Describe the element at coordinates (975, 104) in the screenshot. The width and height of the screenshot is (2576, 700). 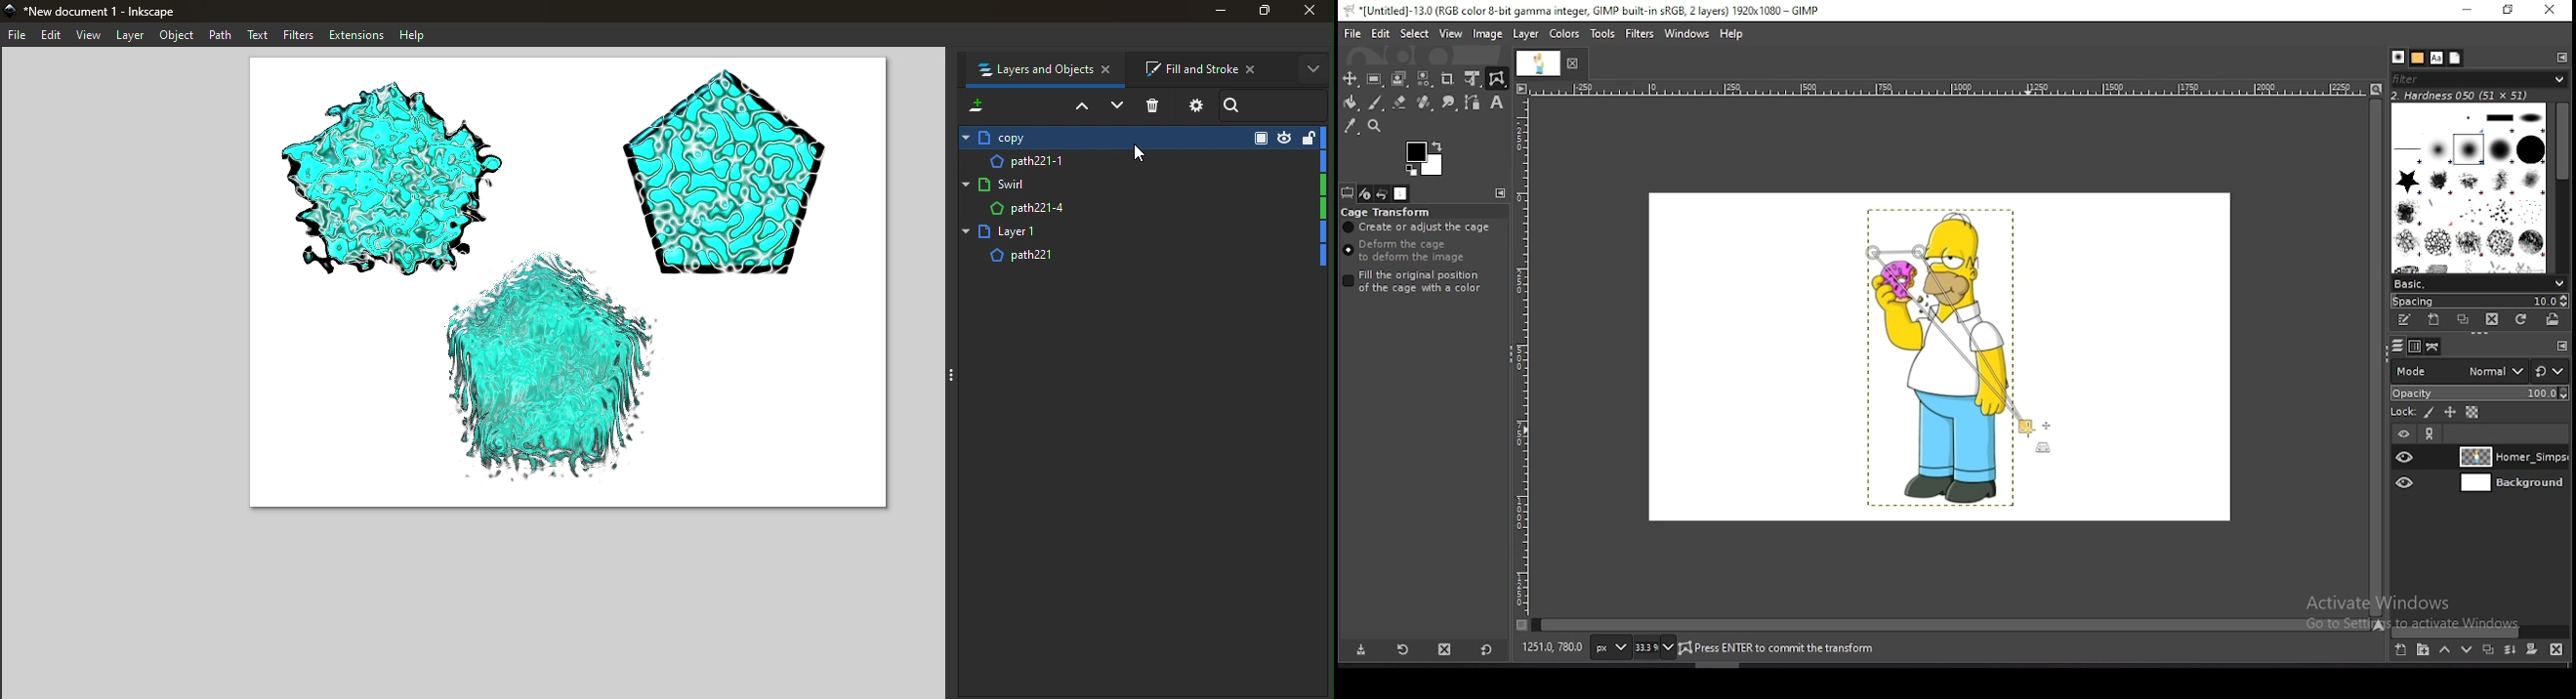
I see `Add new layer` at that location.